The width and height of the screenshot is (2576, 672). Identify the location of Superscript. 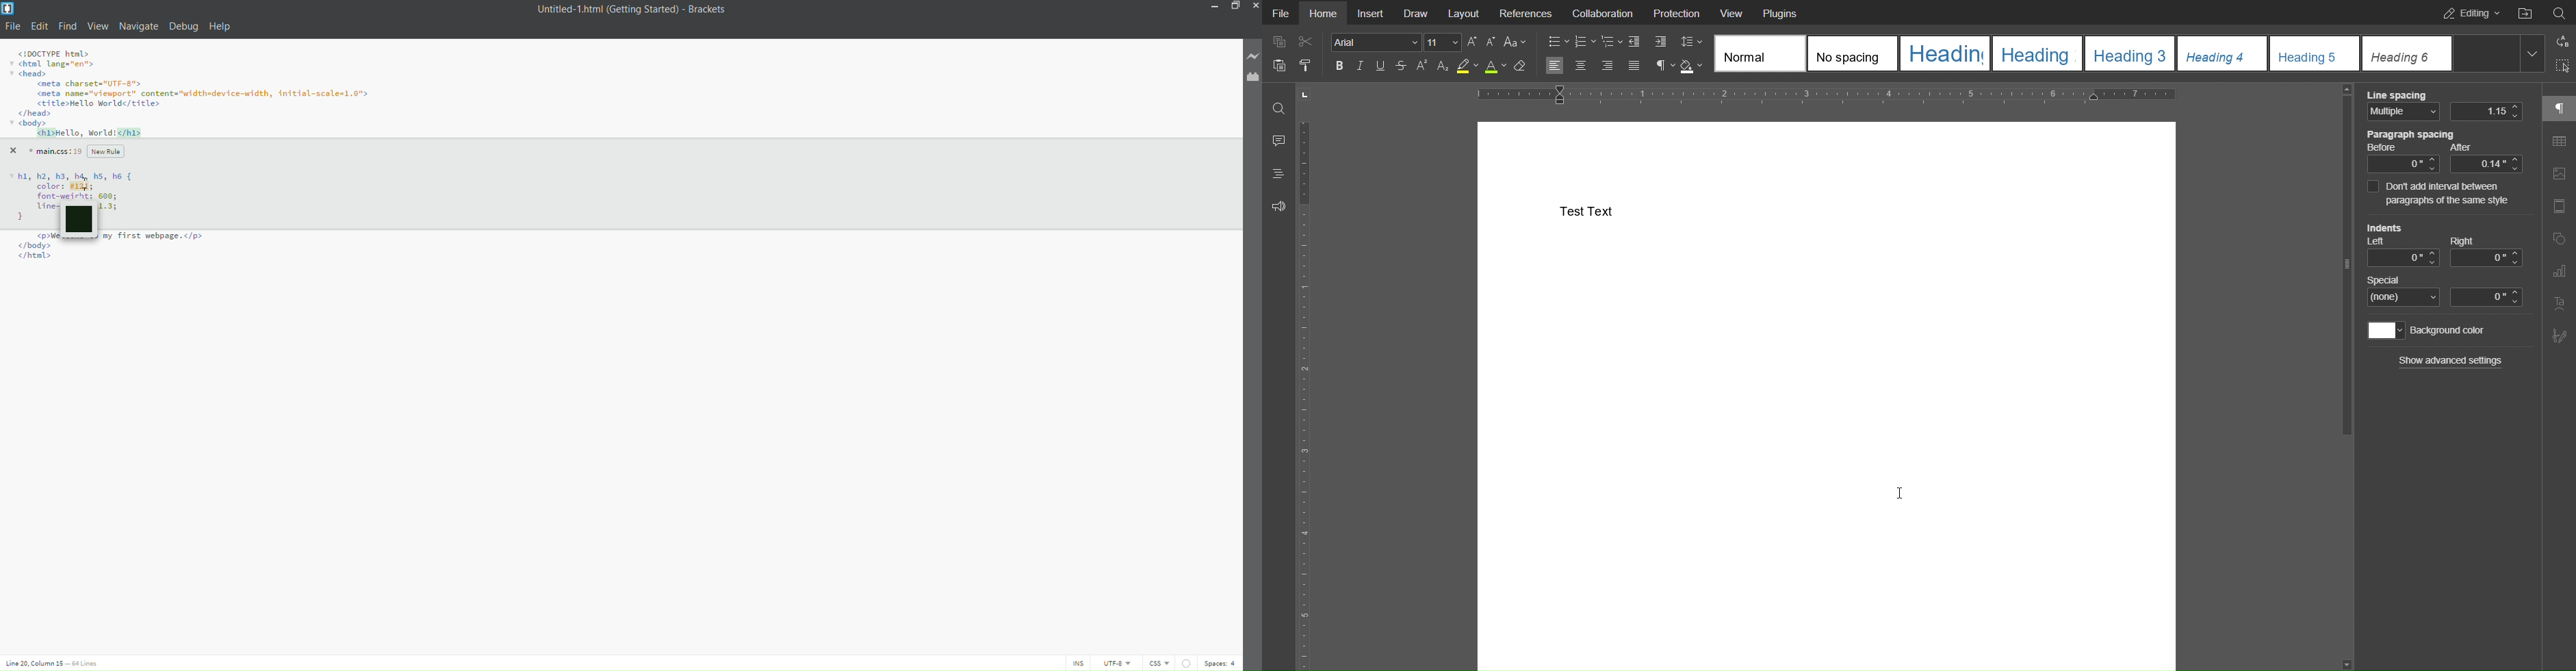
(1421, 66).